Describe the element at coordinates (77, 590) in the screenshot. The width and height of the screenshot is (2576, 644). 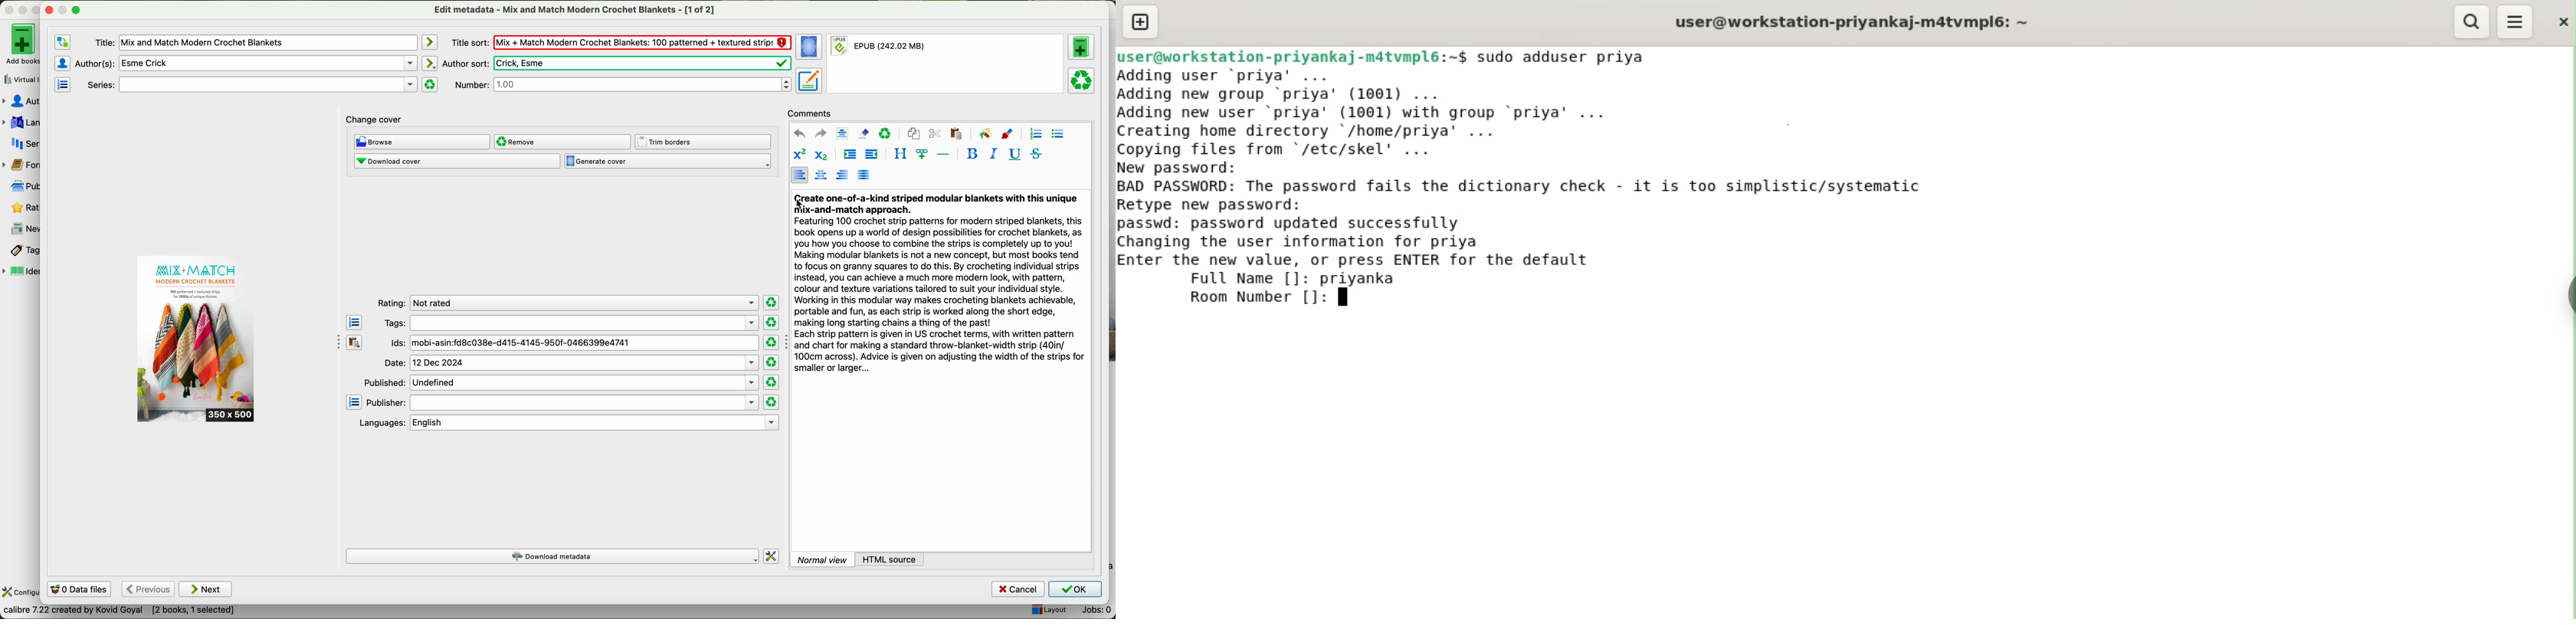
I see `data files` at that location.